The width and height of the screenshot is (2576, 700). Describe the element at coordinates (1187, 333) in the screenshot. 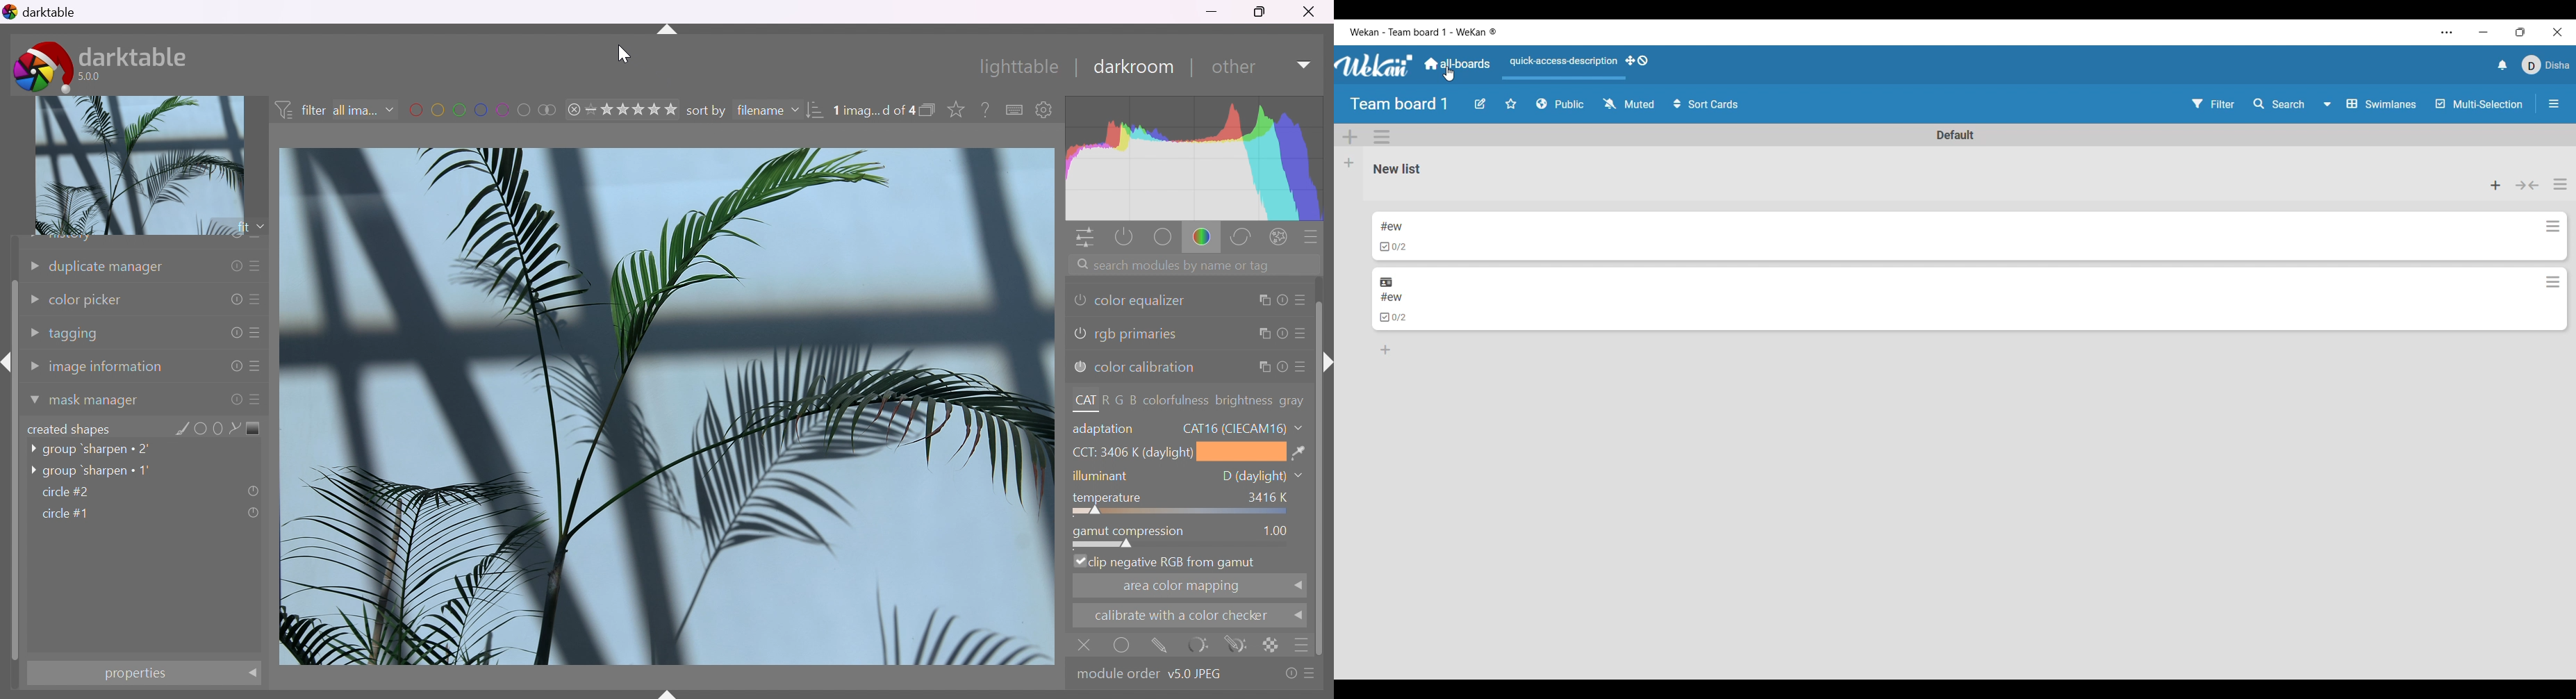

I see `rgb primaries` at that location.